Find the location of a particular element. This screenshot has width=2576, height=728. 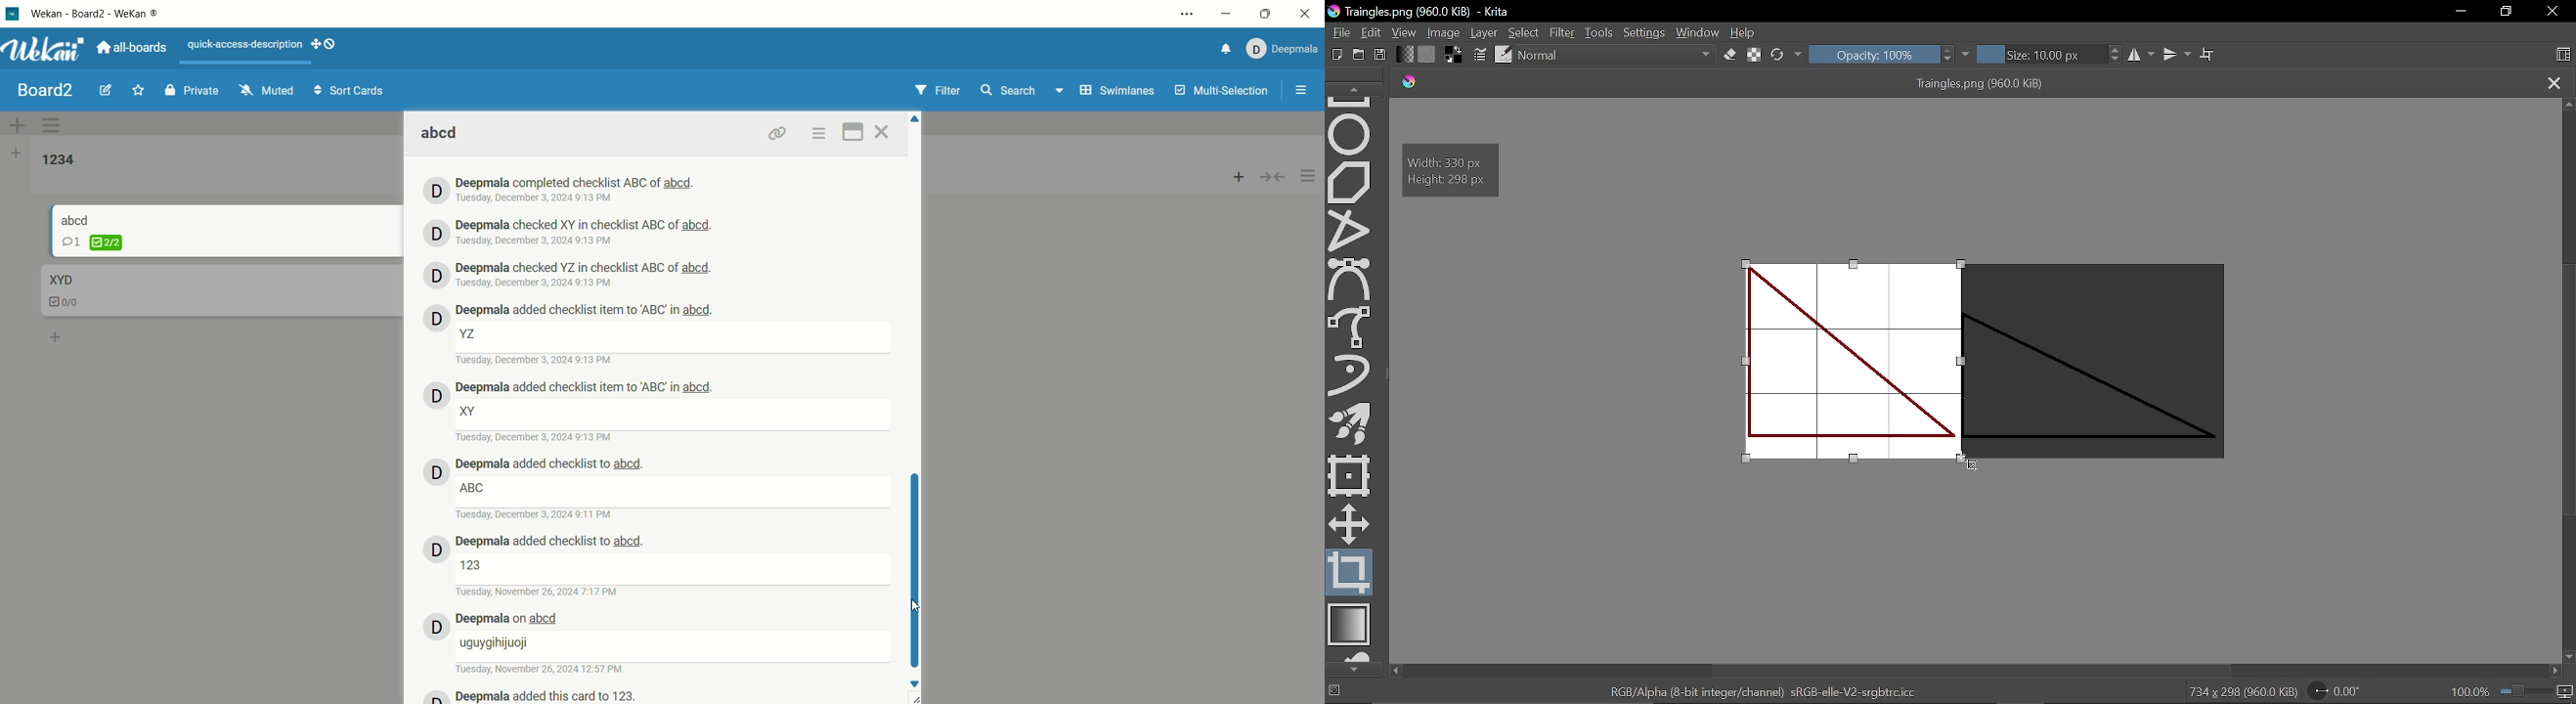

Preserve alpha is located at coordinates (1754, 56).